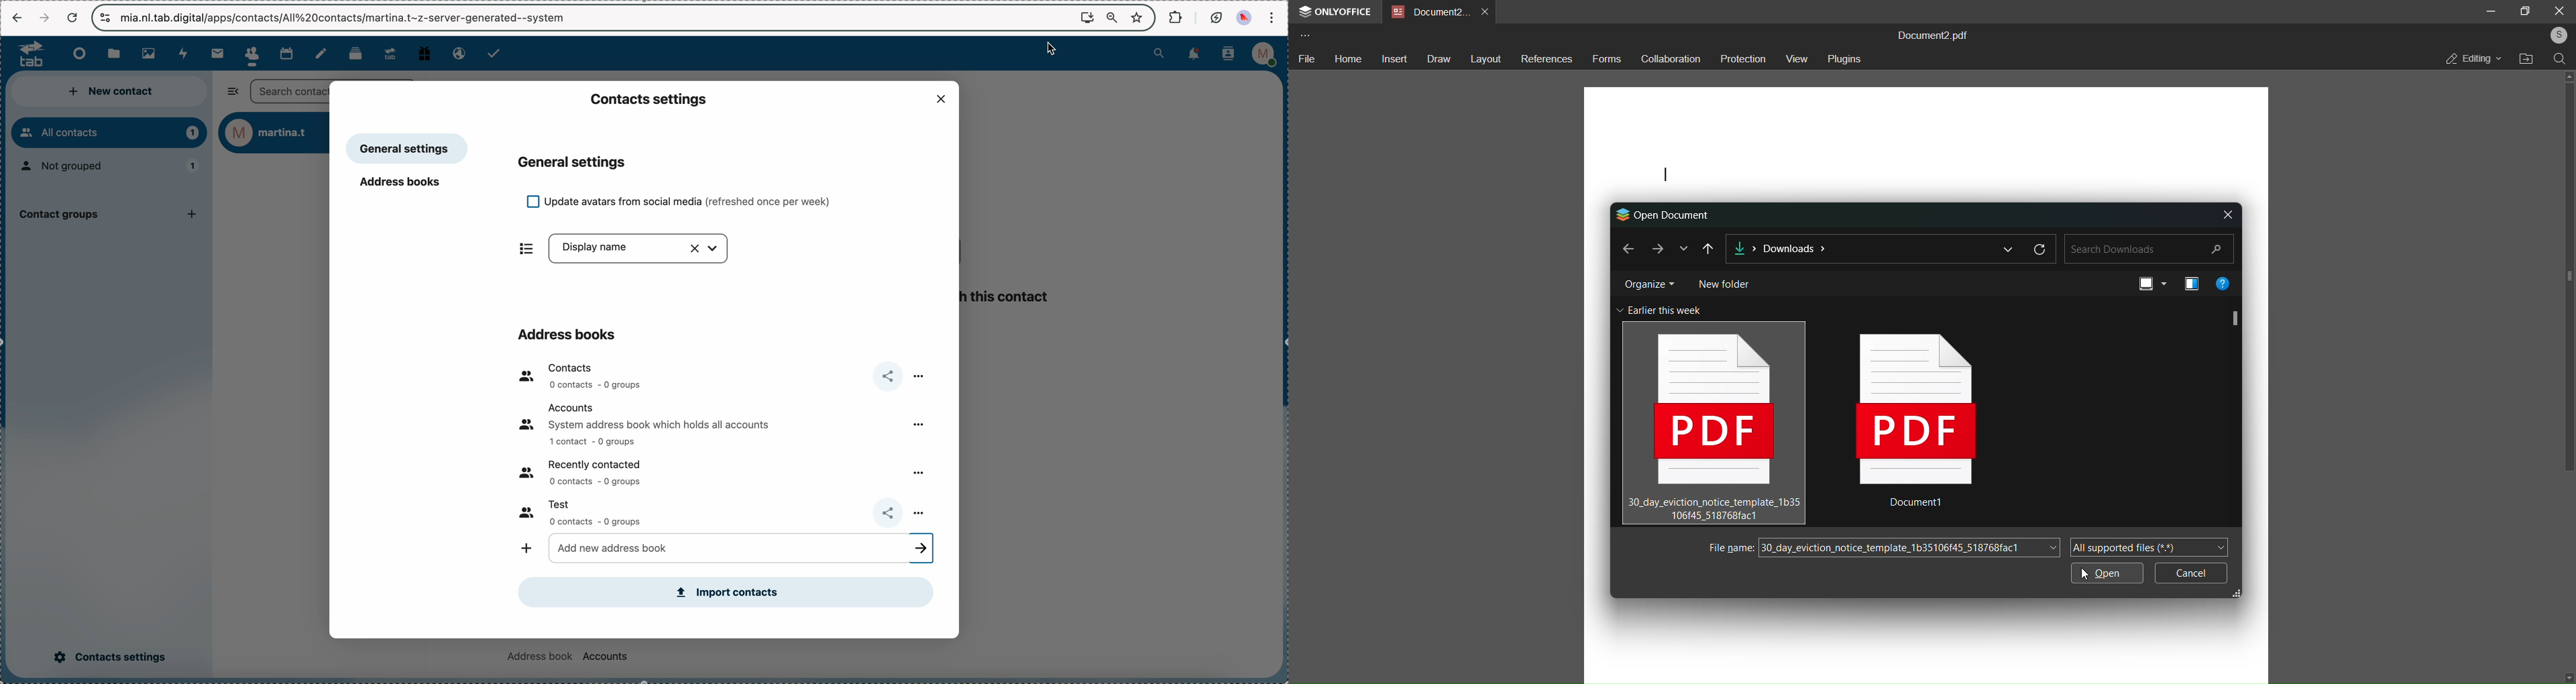 This screenshot has height=700, width=2576. Describe the element at coordinates (2560, 58) in the screenshot. I see `search` at that location.